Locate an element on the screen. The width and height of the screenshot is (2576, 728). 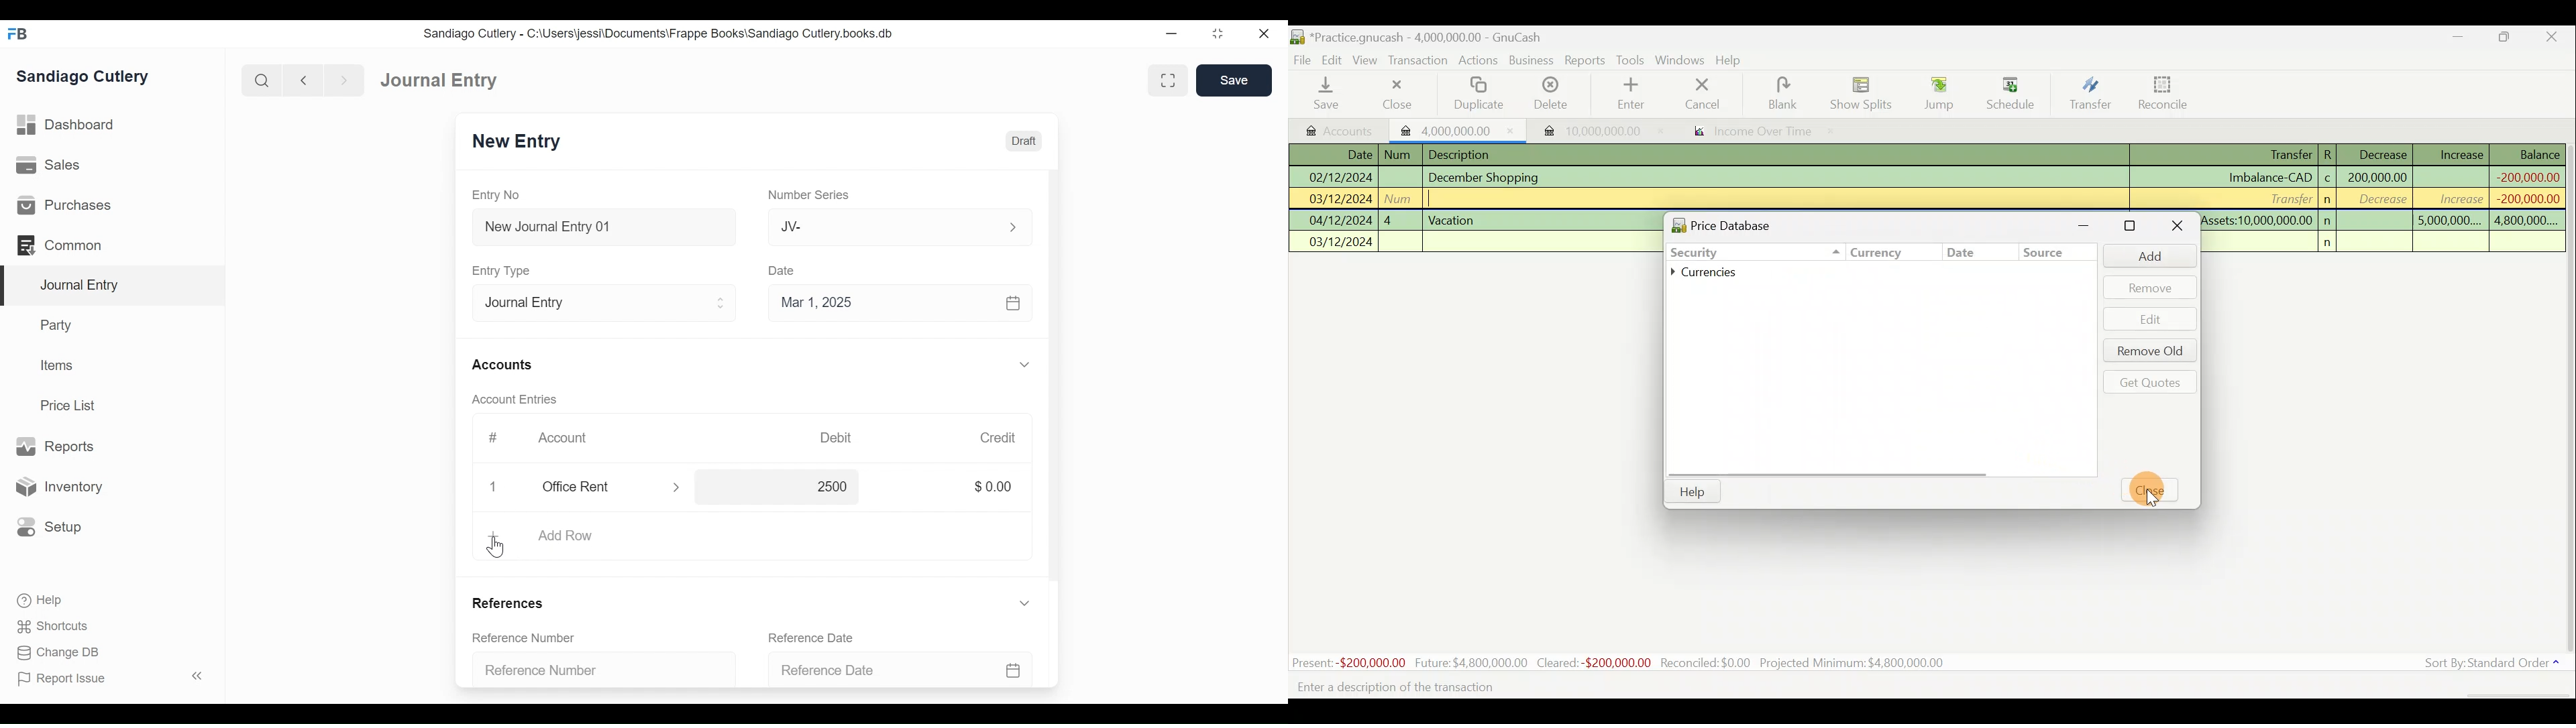
Sort by is located at coordinates (2485, 664).